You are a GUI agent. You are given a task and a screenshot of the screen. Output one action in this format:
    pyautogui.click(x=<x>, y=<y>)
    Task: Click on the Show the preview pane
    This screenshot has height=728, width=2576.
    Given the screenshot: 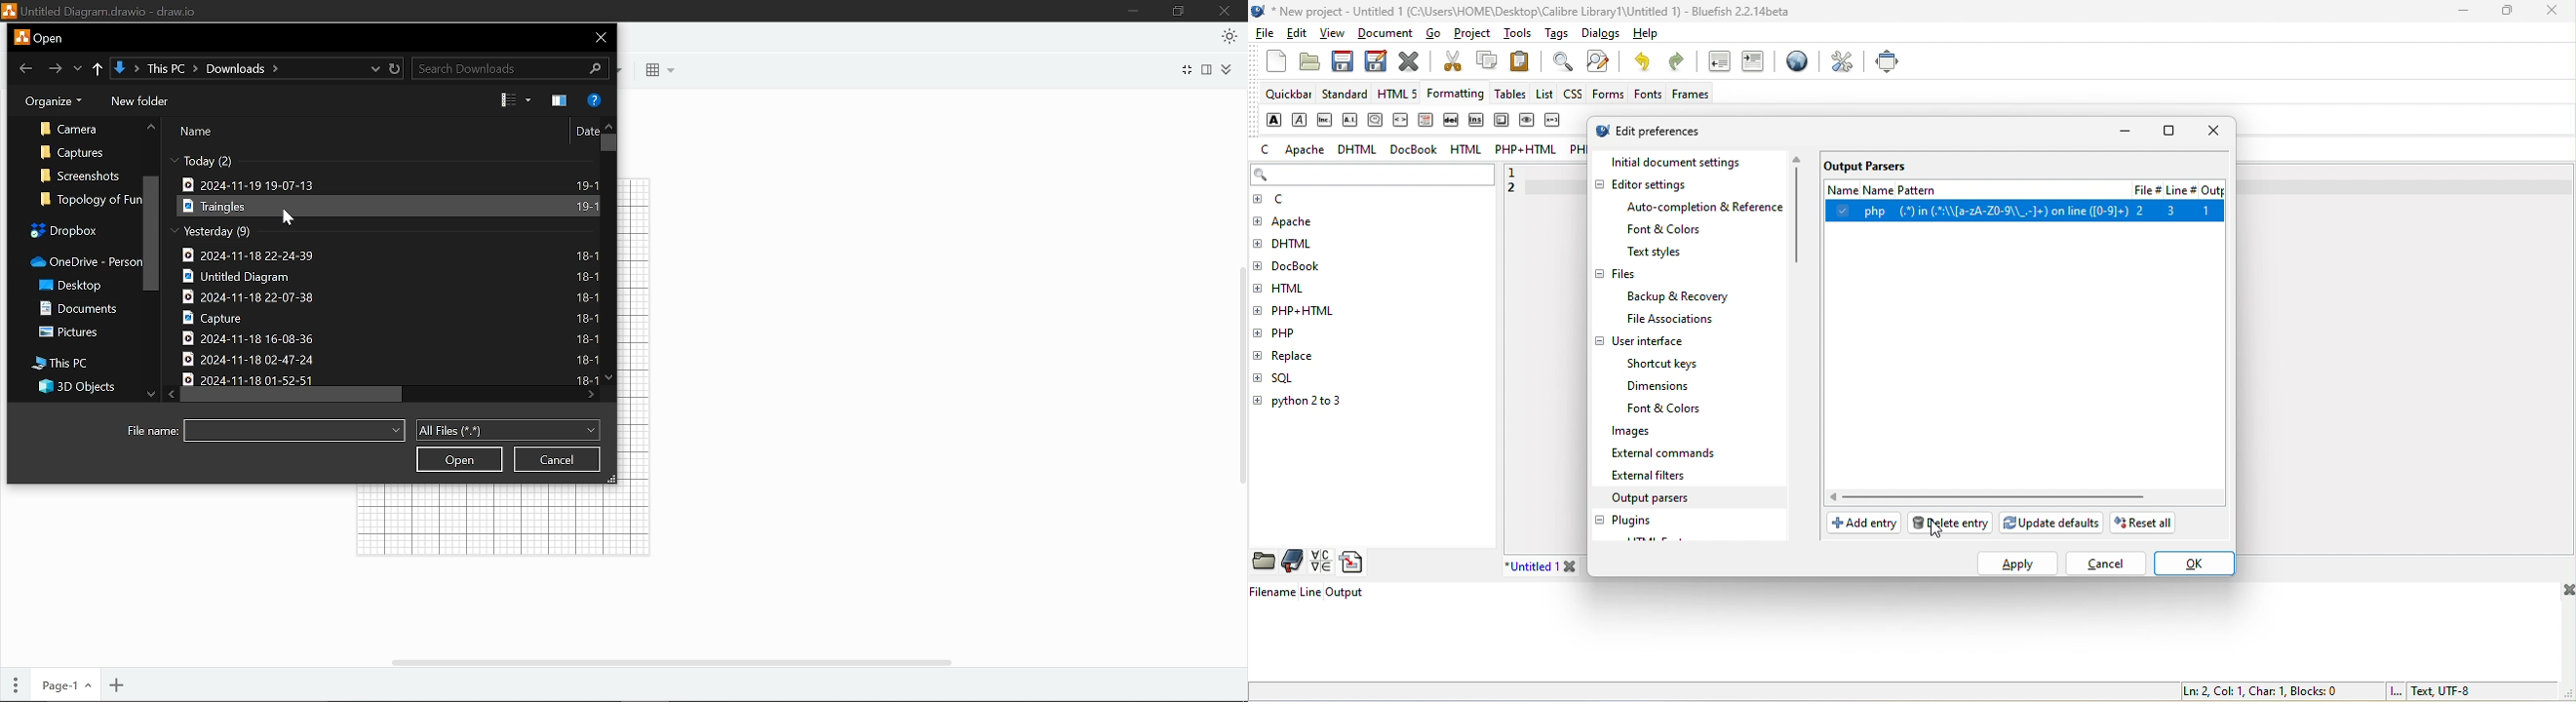 What is the action you would take?
    pyautogui.click(x=559, y=100)
    